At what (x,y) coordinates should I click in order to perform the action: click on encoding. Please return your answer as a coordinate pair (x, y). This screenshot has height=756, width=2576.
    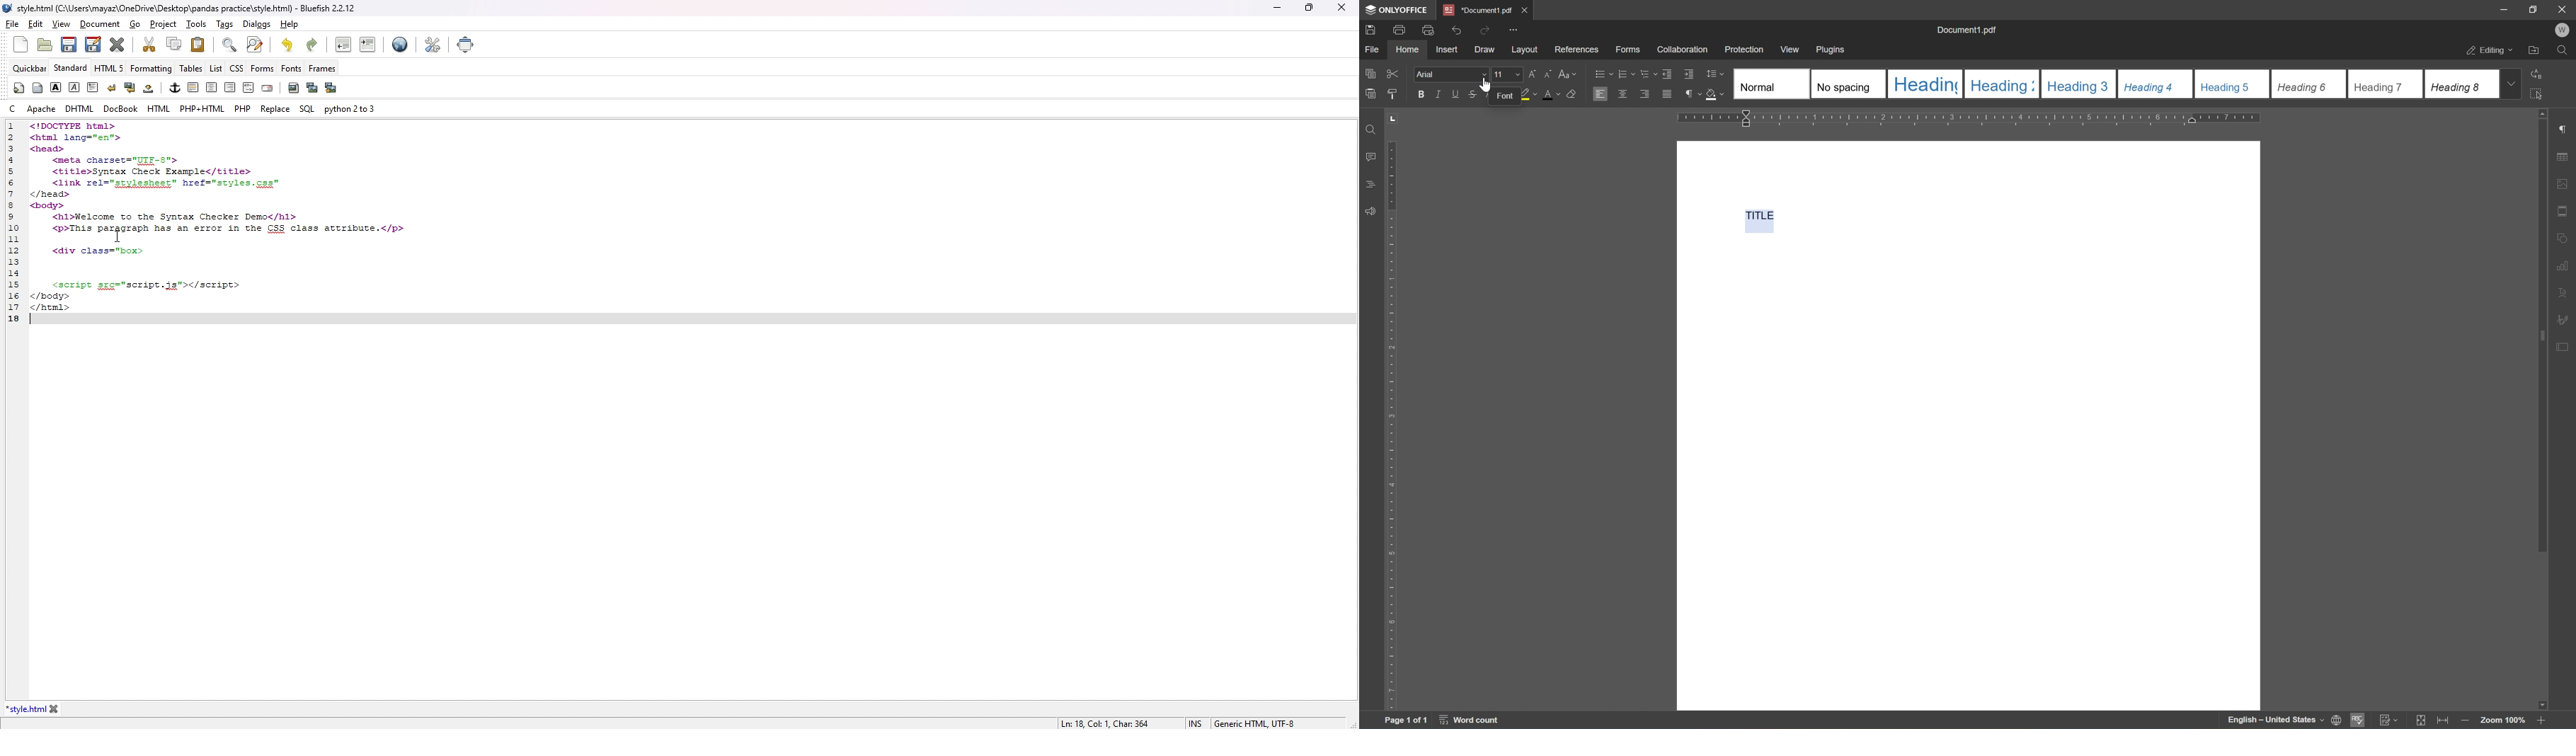
    Looking at the image, I should click on (1258, 722).